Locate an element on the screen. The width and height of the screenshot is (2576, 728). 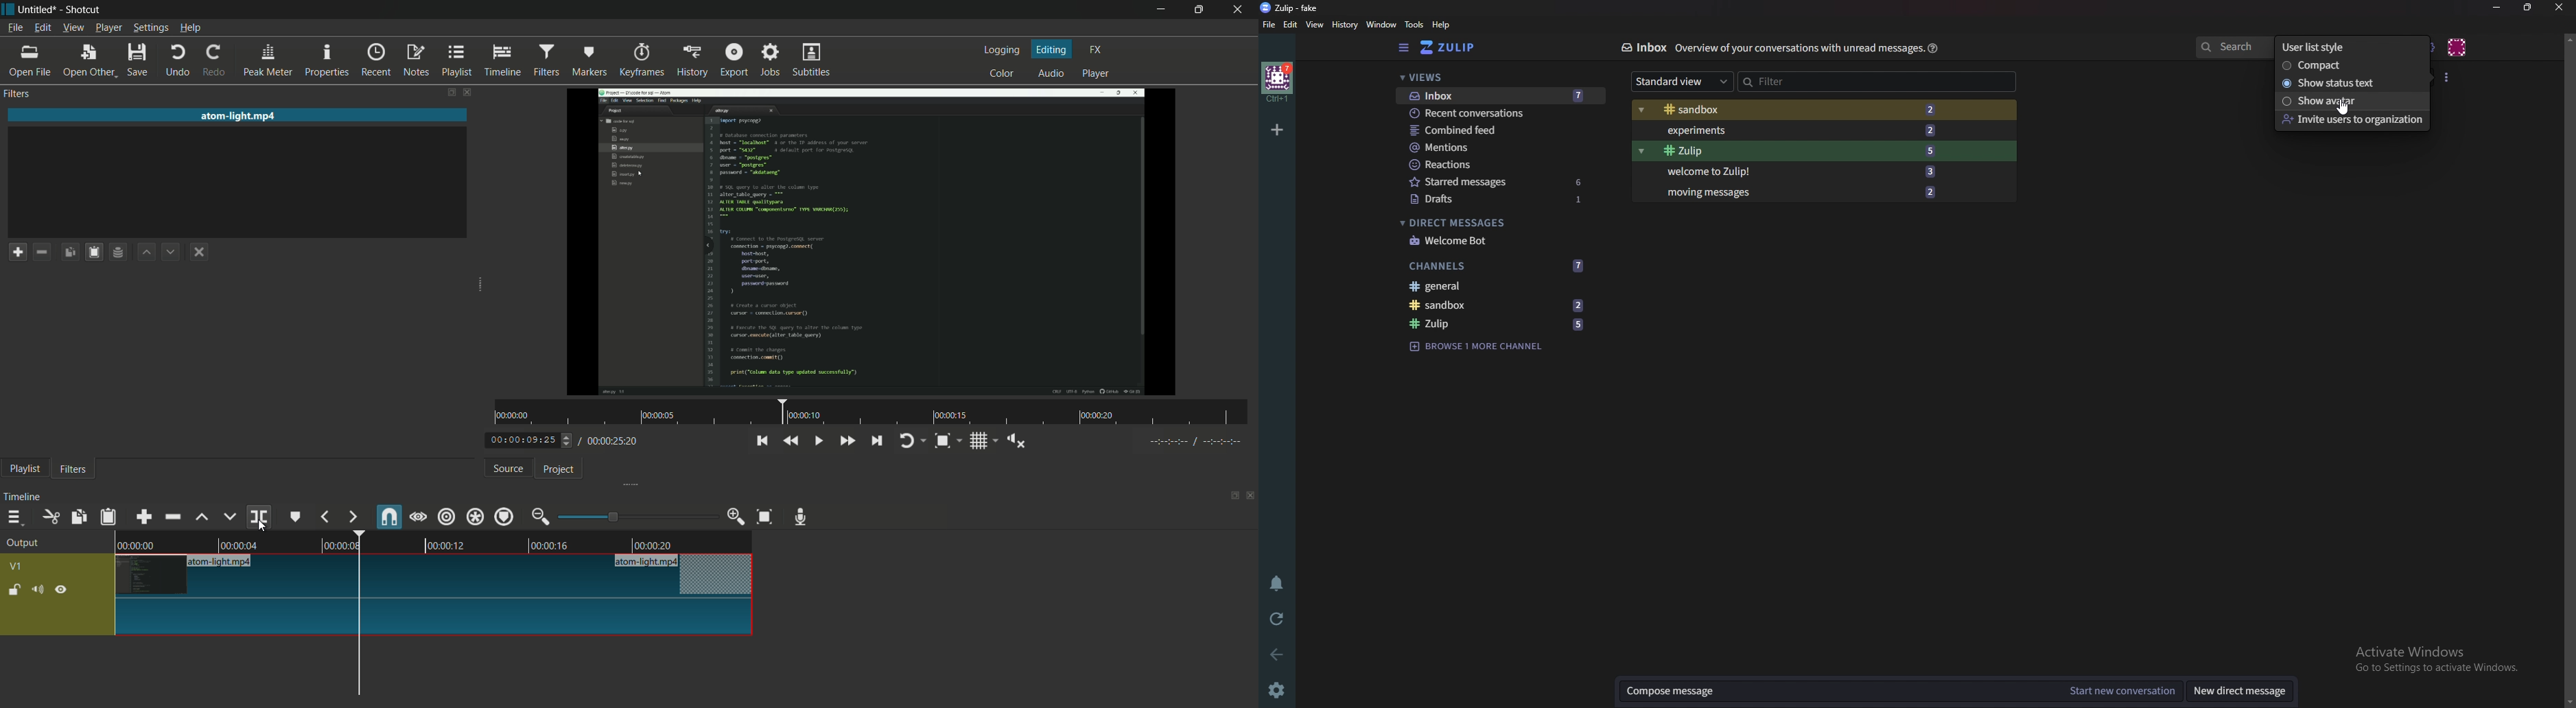
view menu is located at coordinates (72, 29).